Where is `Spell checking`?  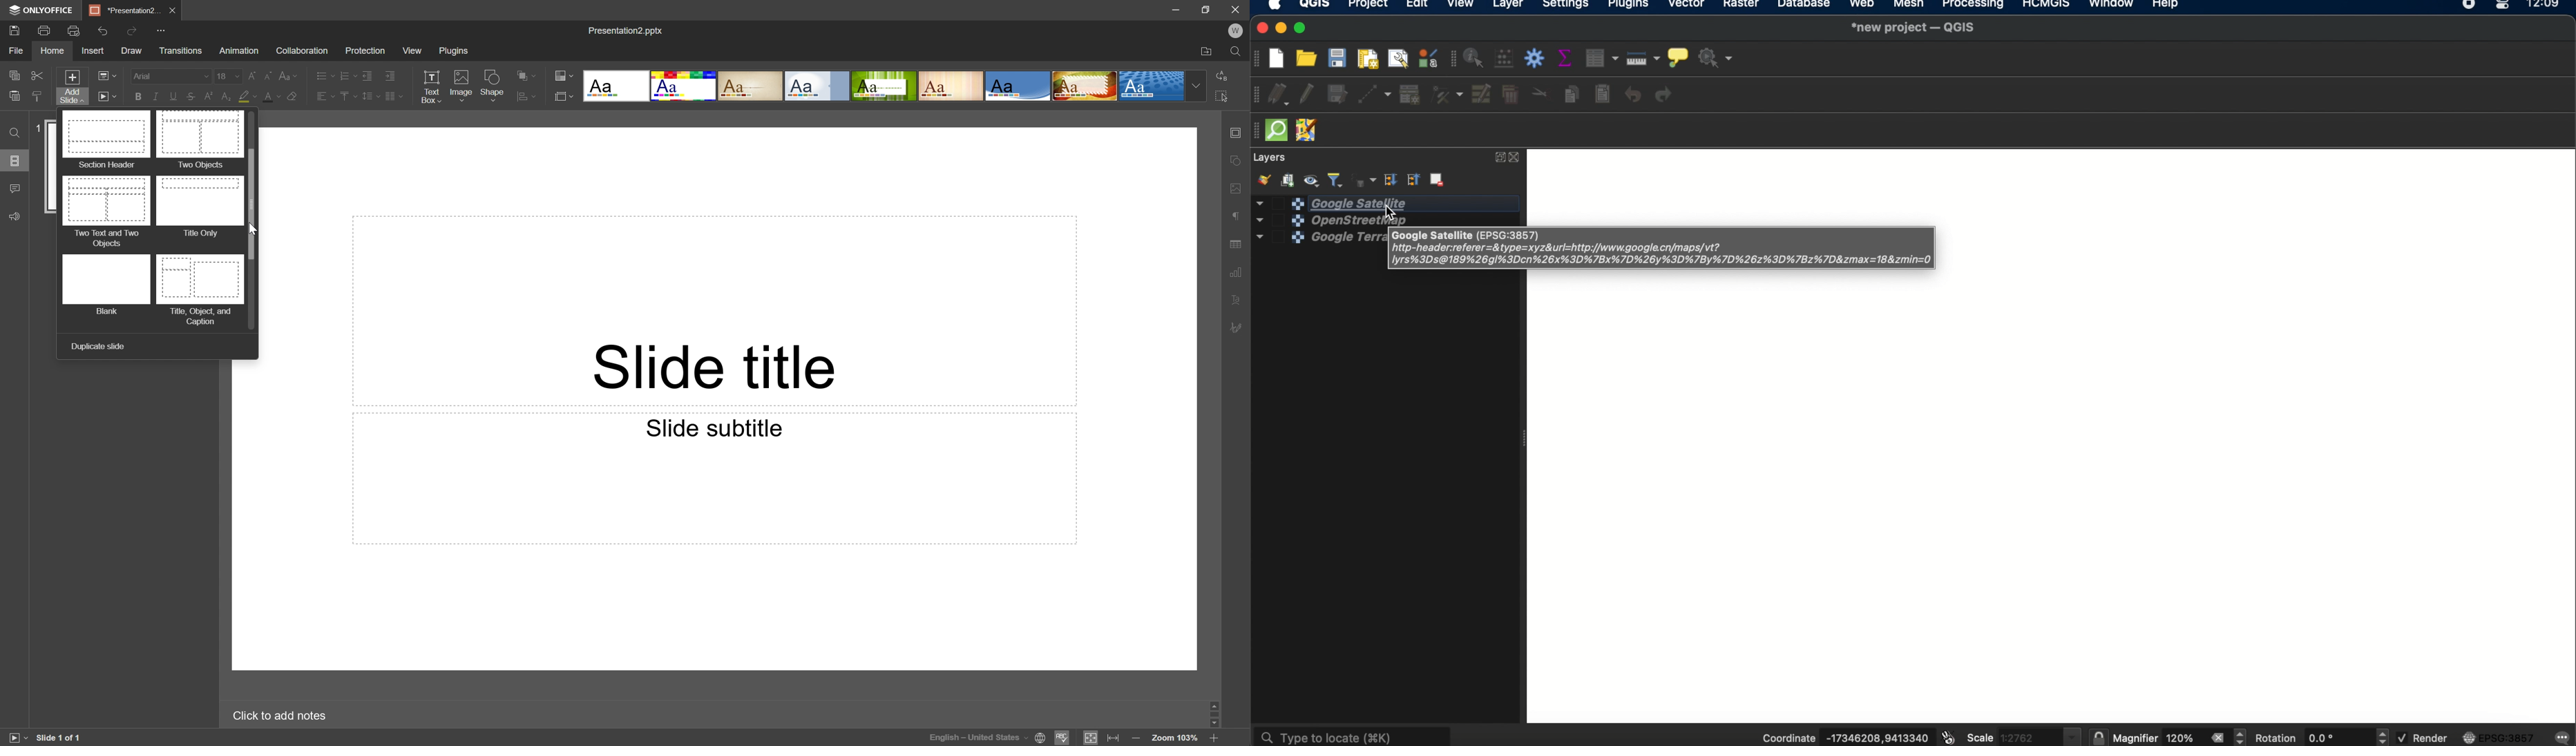 Spell checking is located at coordinates (1063, 738).